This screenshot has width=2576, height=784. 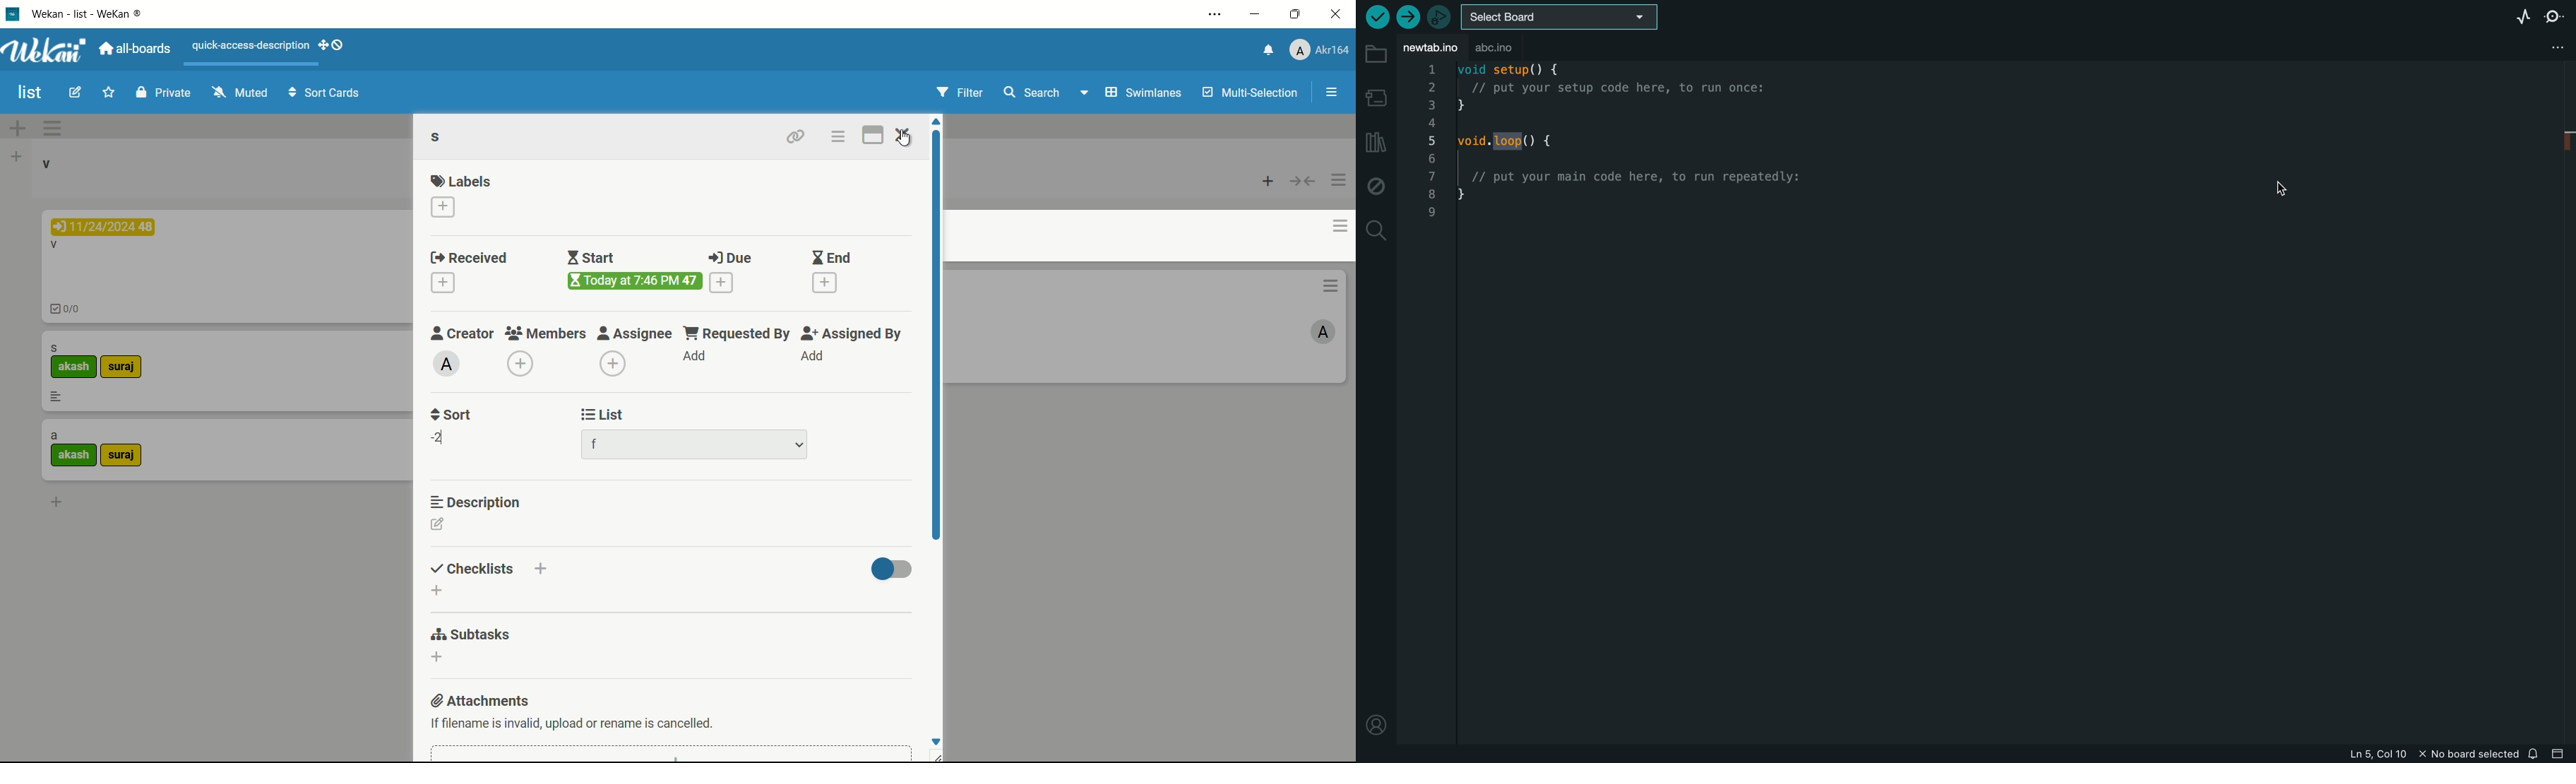 What do you see at coordinates (721, 282) in the screenshot?
I see `add due date` at bounding box center [721, 282].